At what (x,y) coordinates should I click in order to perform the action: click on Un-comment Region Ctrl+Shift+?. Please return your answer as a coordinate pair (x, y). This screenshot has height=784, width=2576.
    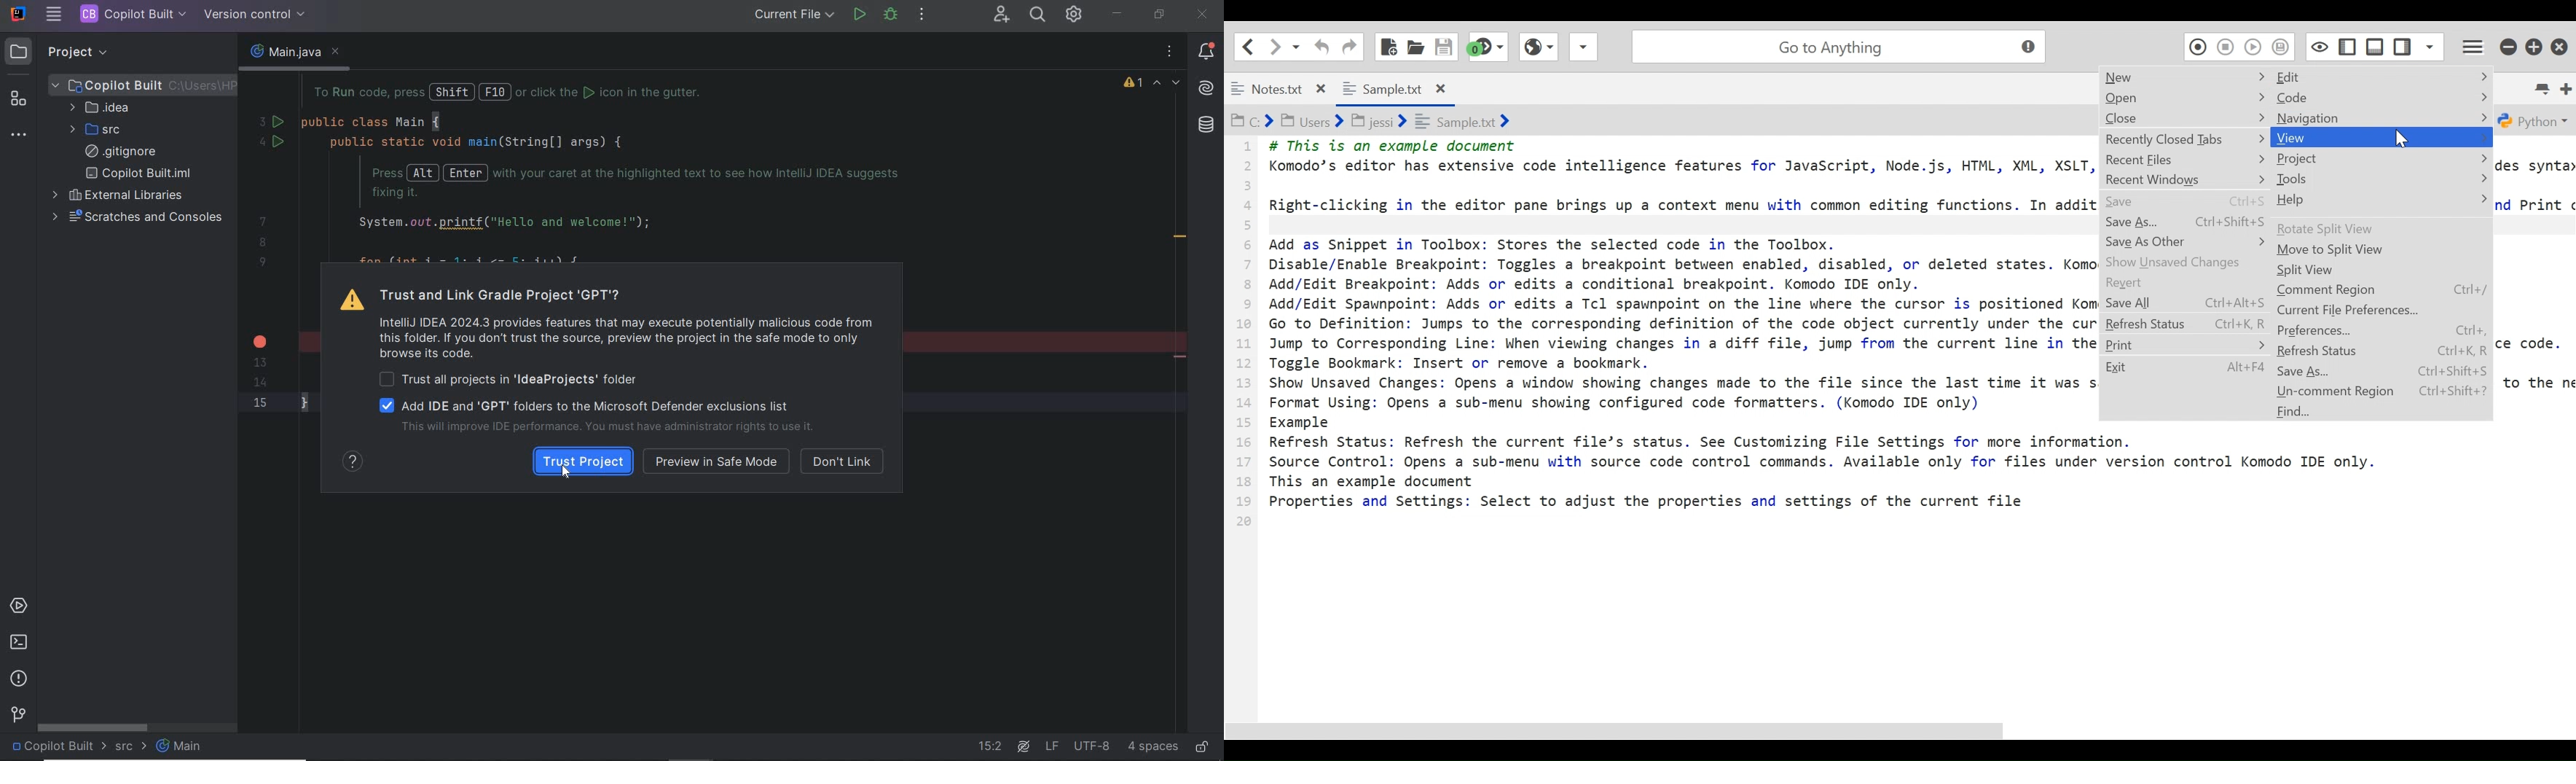
    Looking at the image, I should click on (2382, 391).